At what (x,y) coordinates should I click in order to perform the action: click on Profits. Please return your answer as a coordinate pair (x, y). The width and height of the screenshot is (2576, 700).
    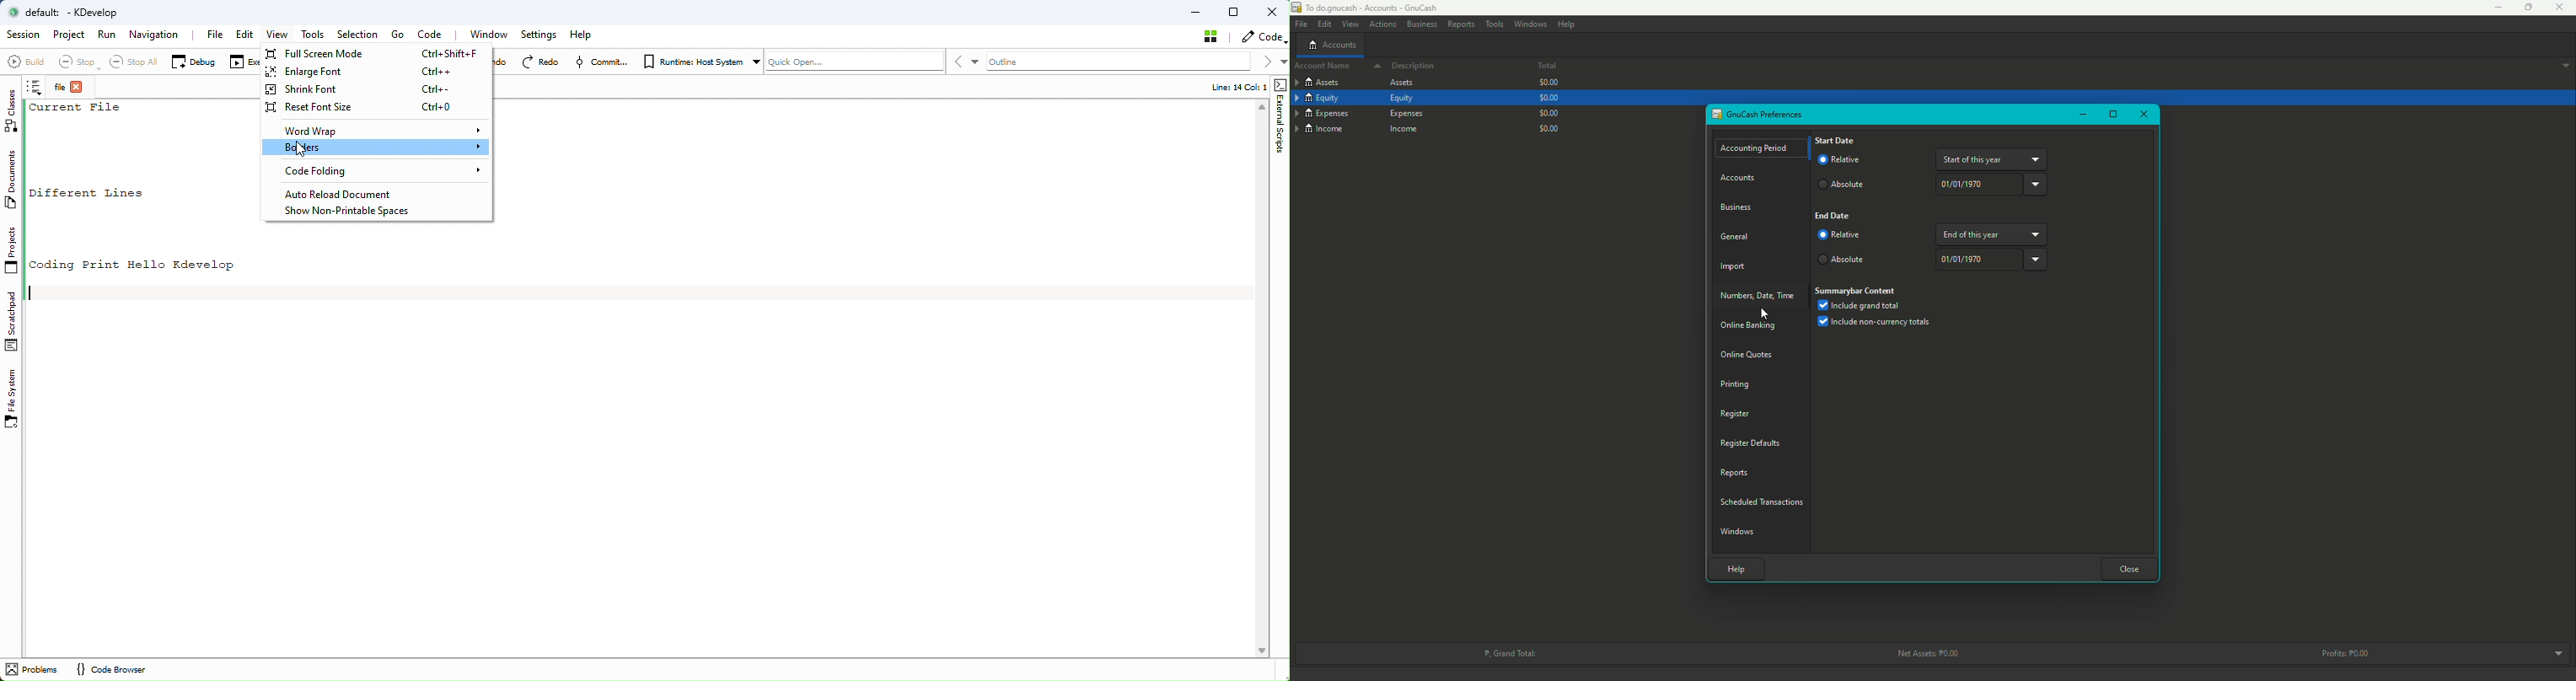
    Looking at the image, I should click on (2349, 653).